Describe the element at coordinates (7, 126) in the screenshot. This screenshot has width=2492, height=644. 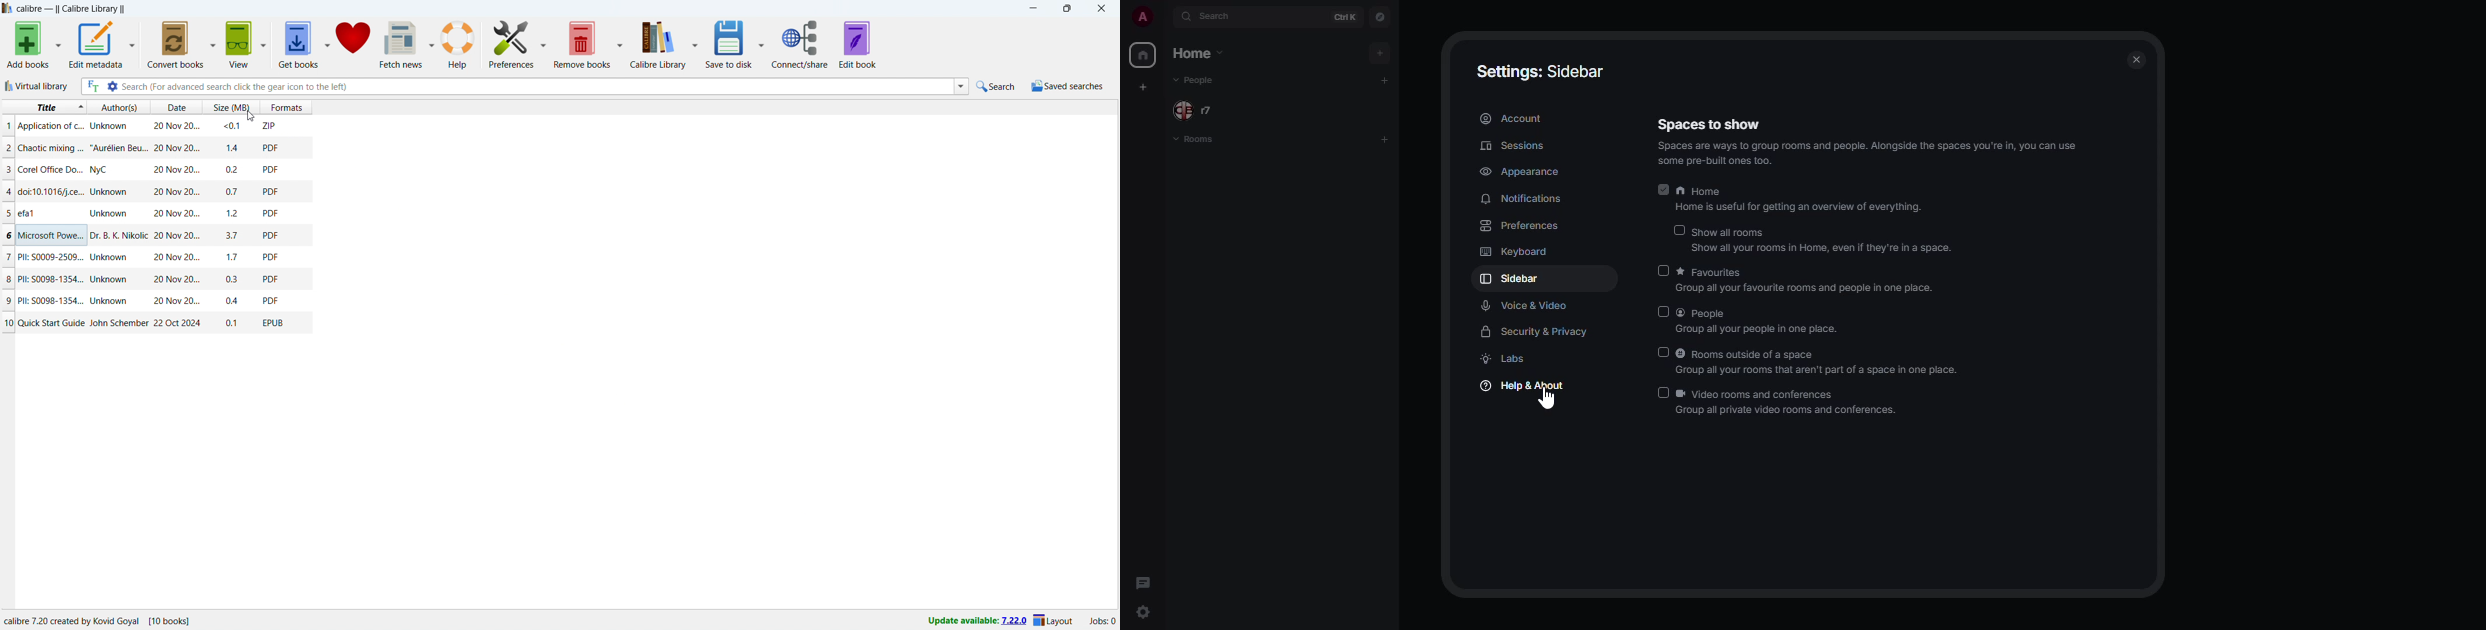
I see `1` at that location.